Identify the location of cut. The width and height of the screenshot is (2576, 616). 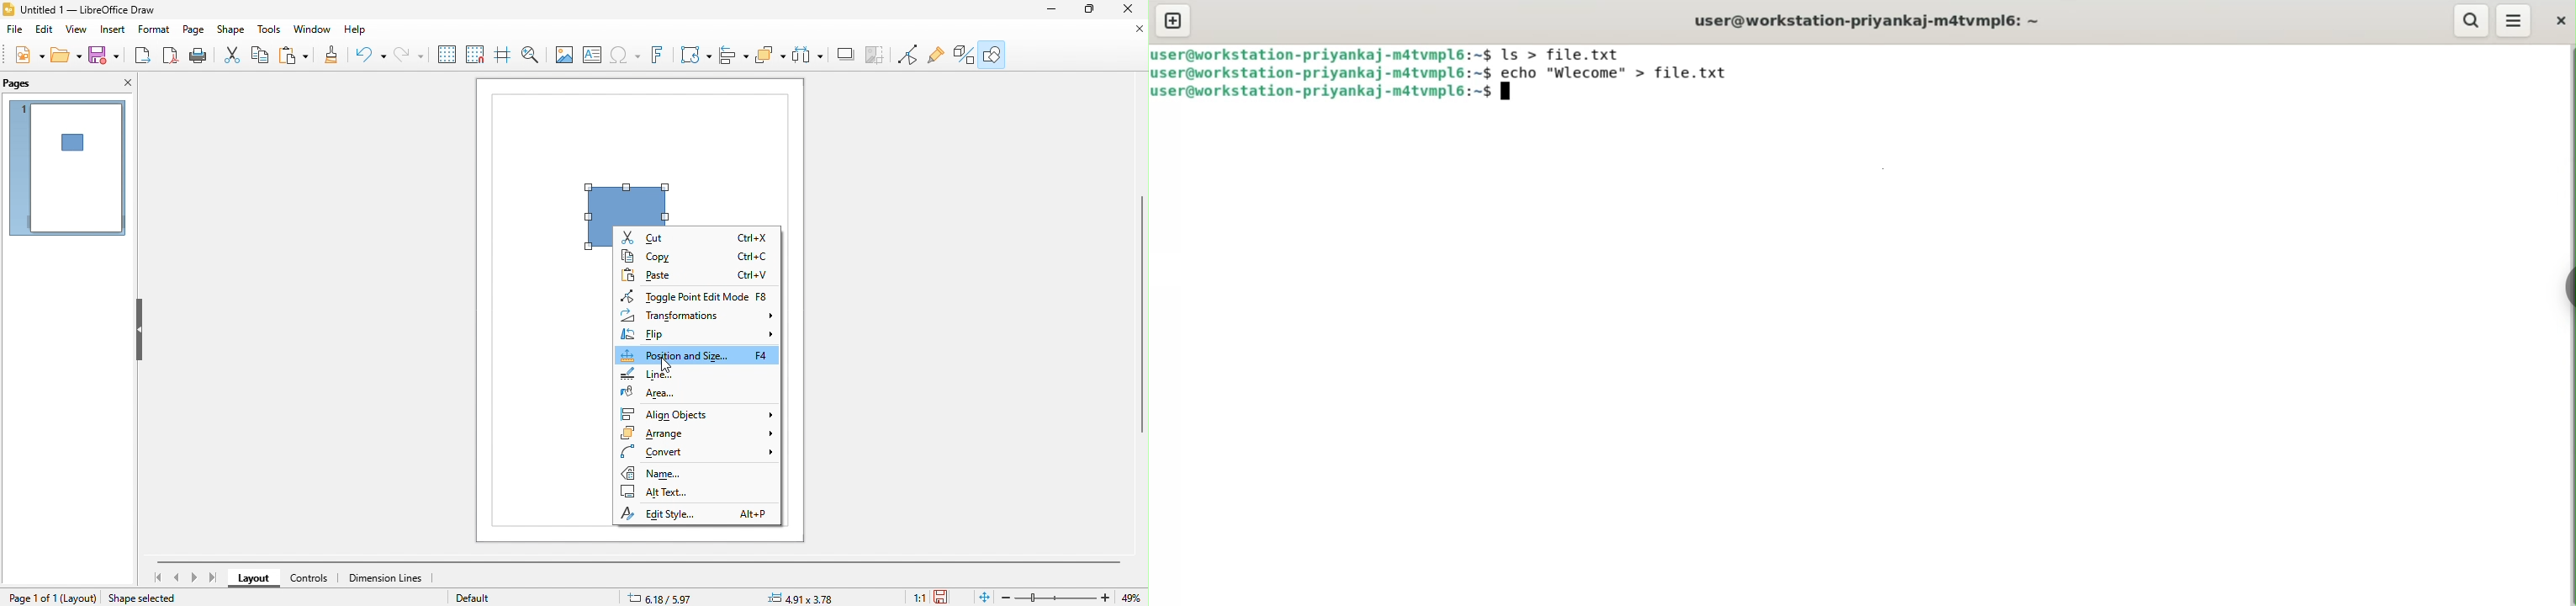
(235, 56).